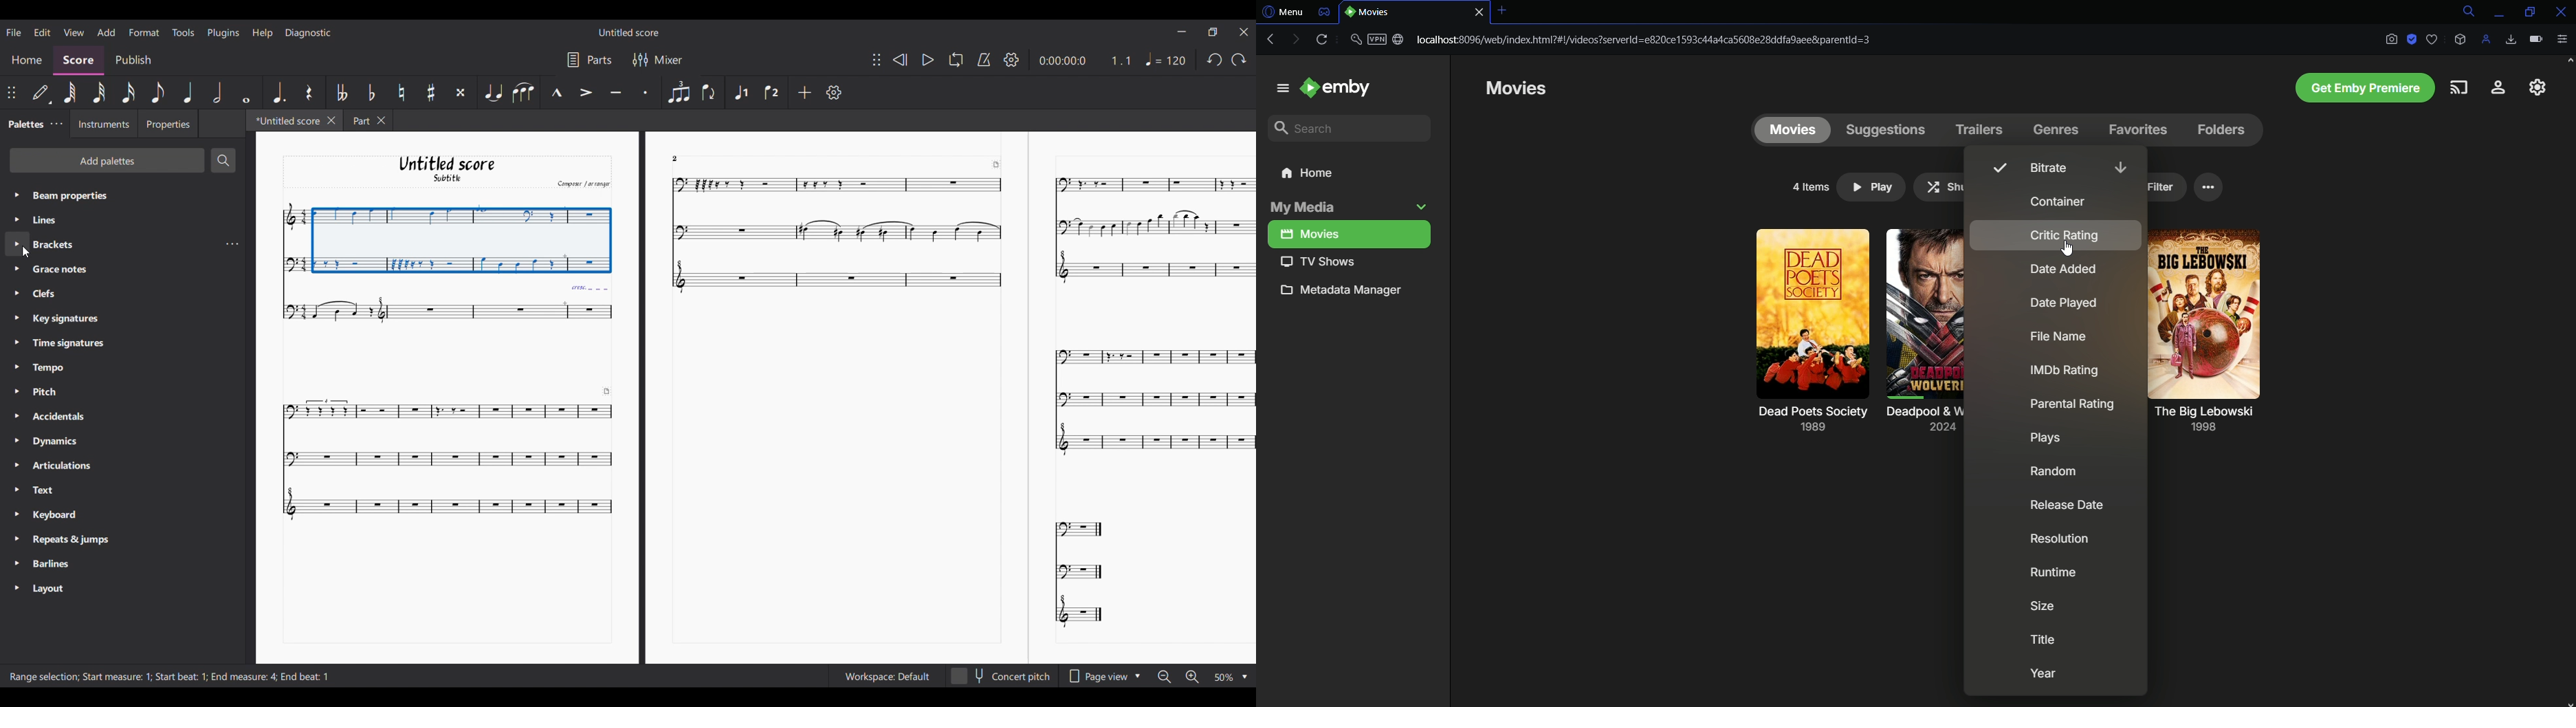 Image resolution: width=2576 pixels, height=728 pixels. What do you see at coordinates (168, 123) in the screenshot?
I see `Properties` at bounding box center [168, 123].